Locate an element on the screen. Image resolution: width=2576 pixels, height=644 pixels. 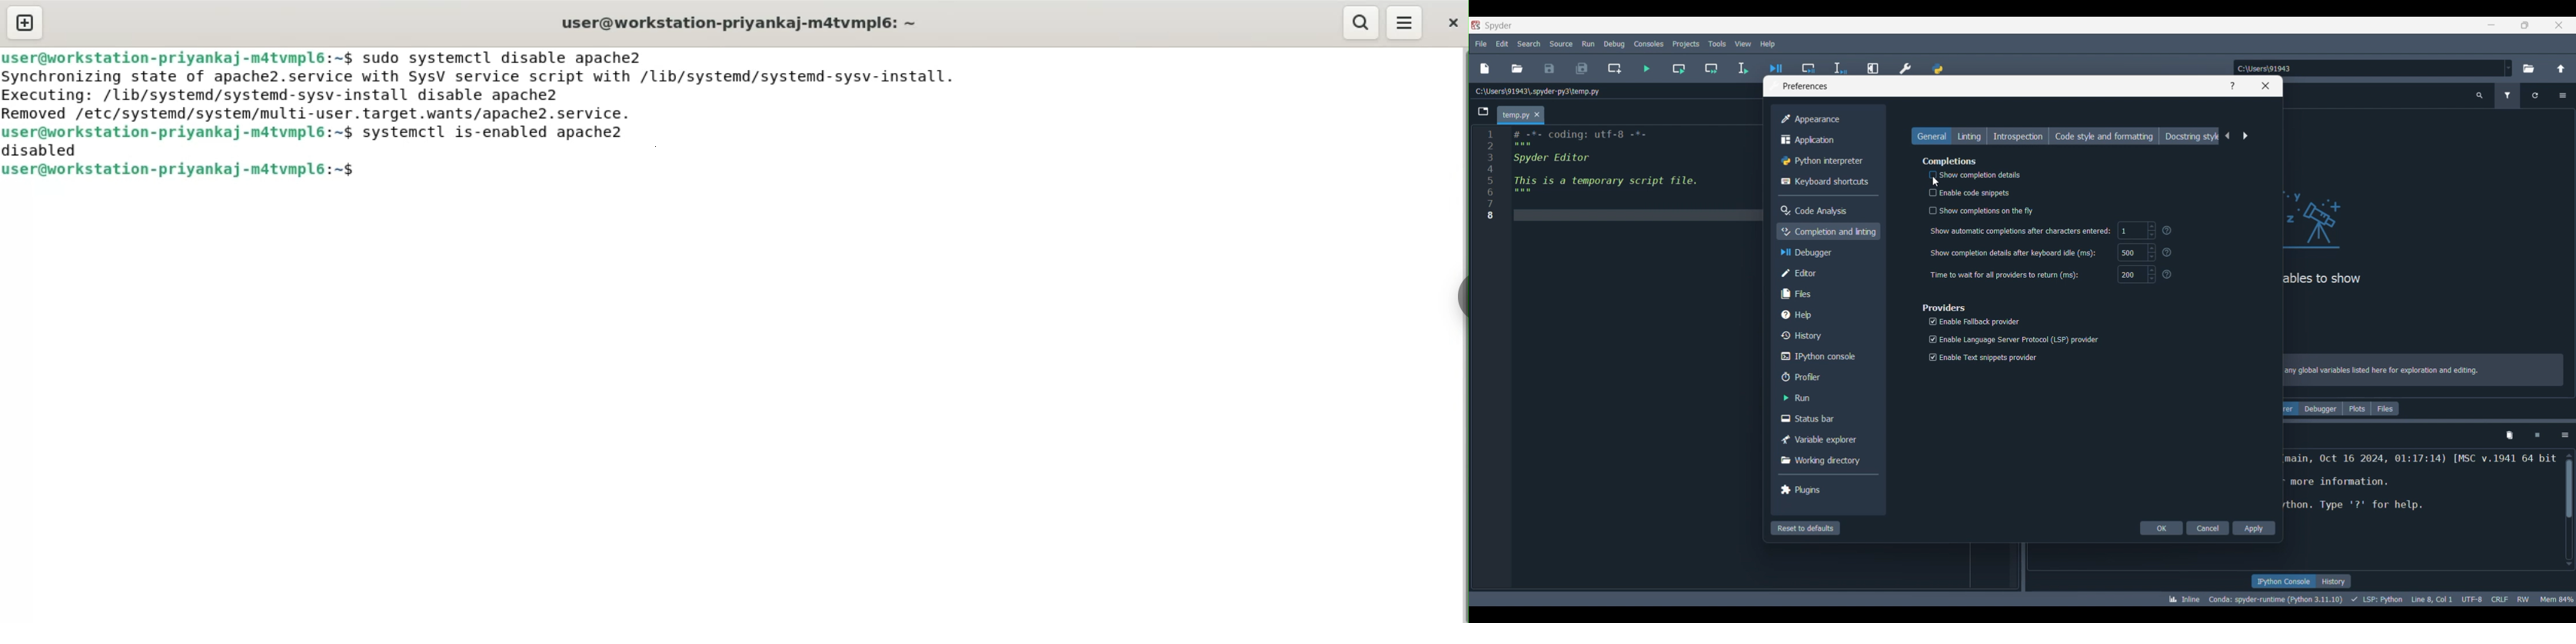
Enable Text snippets provider is located at coordinates (1983, 357).